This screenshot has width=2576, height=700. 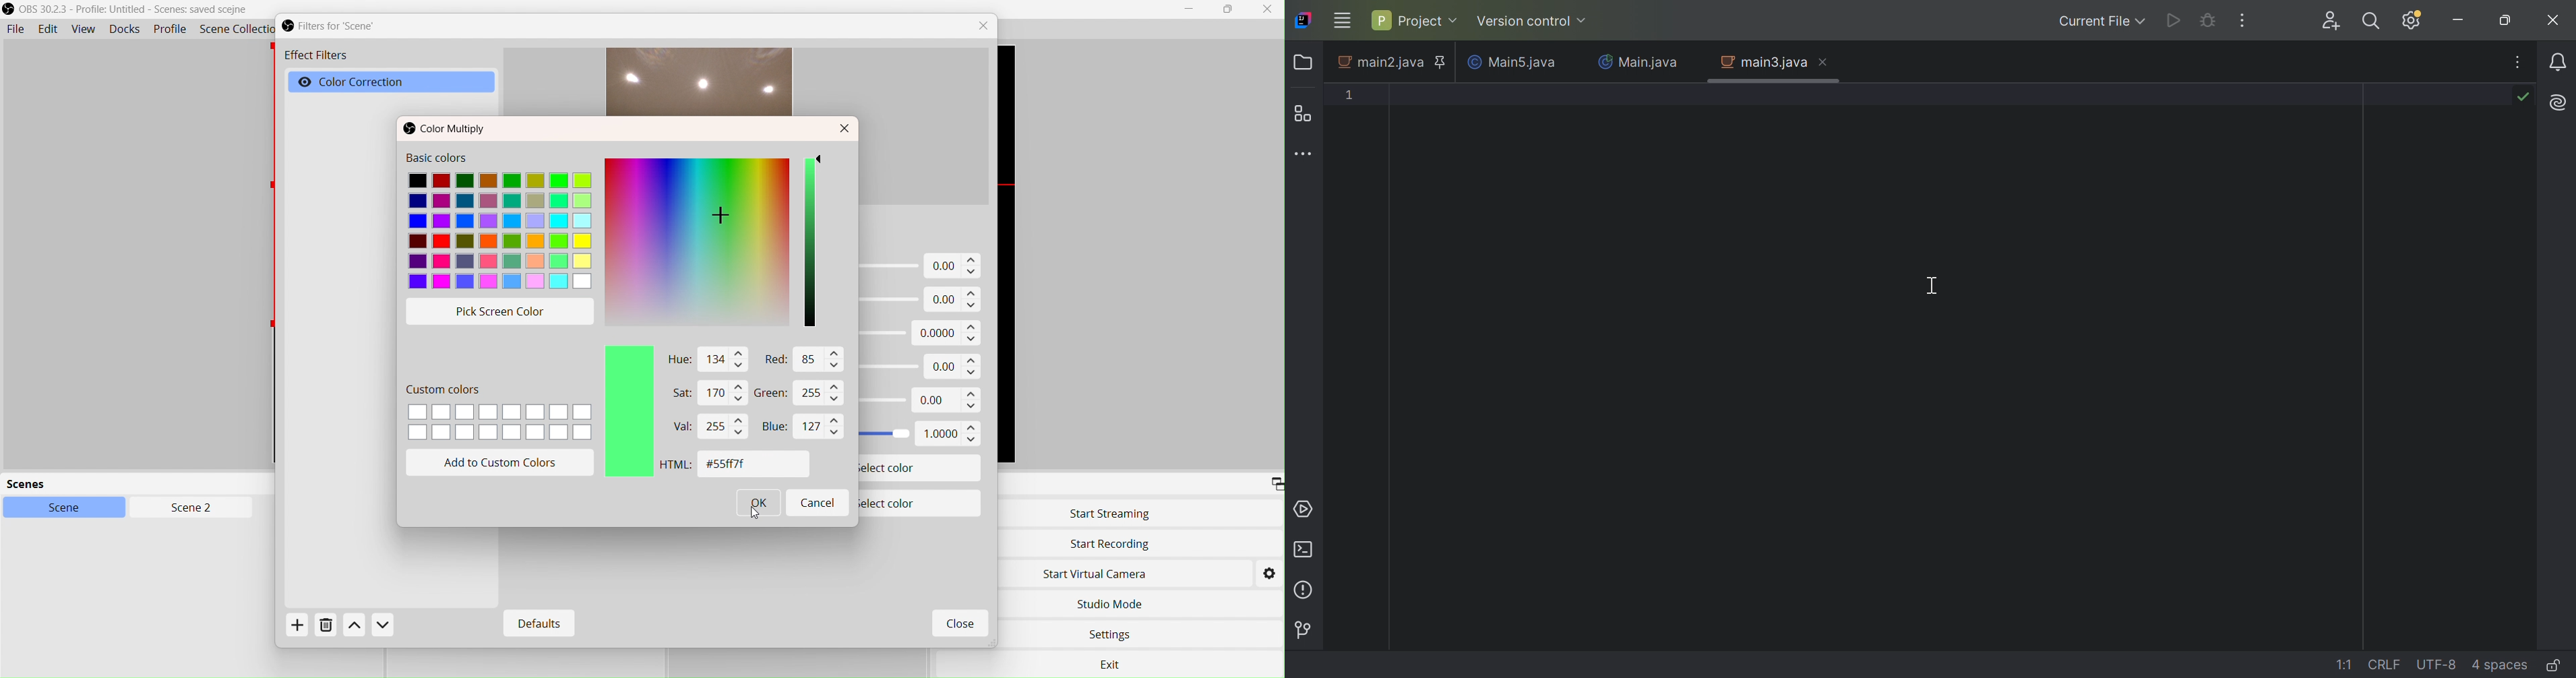 What do you see at coordinates (1111, 514) in the screenshot?
I see `Start Streaming` at bounding box center [1111, 514].